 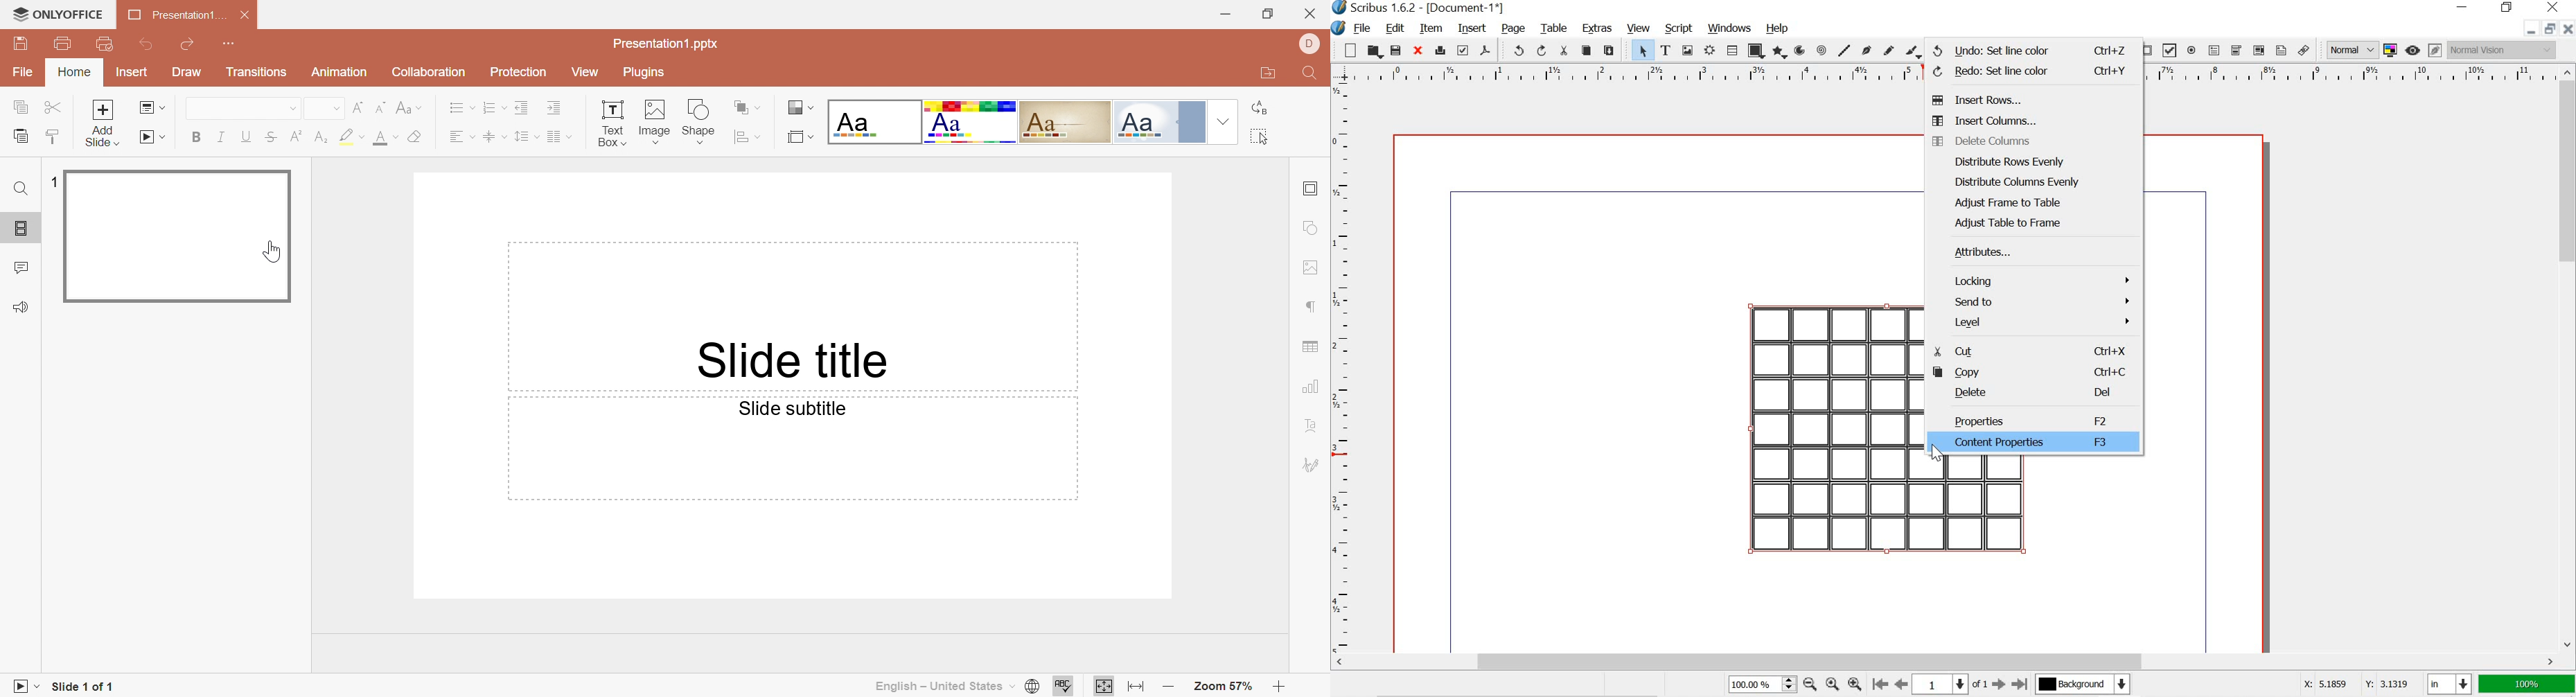 What do you see at coordinates (474, 136) in the screenshot?
I see `Drop Down` at bounding box center [474, 136].